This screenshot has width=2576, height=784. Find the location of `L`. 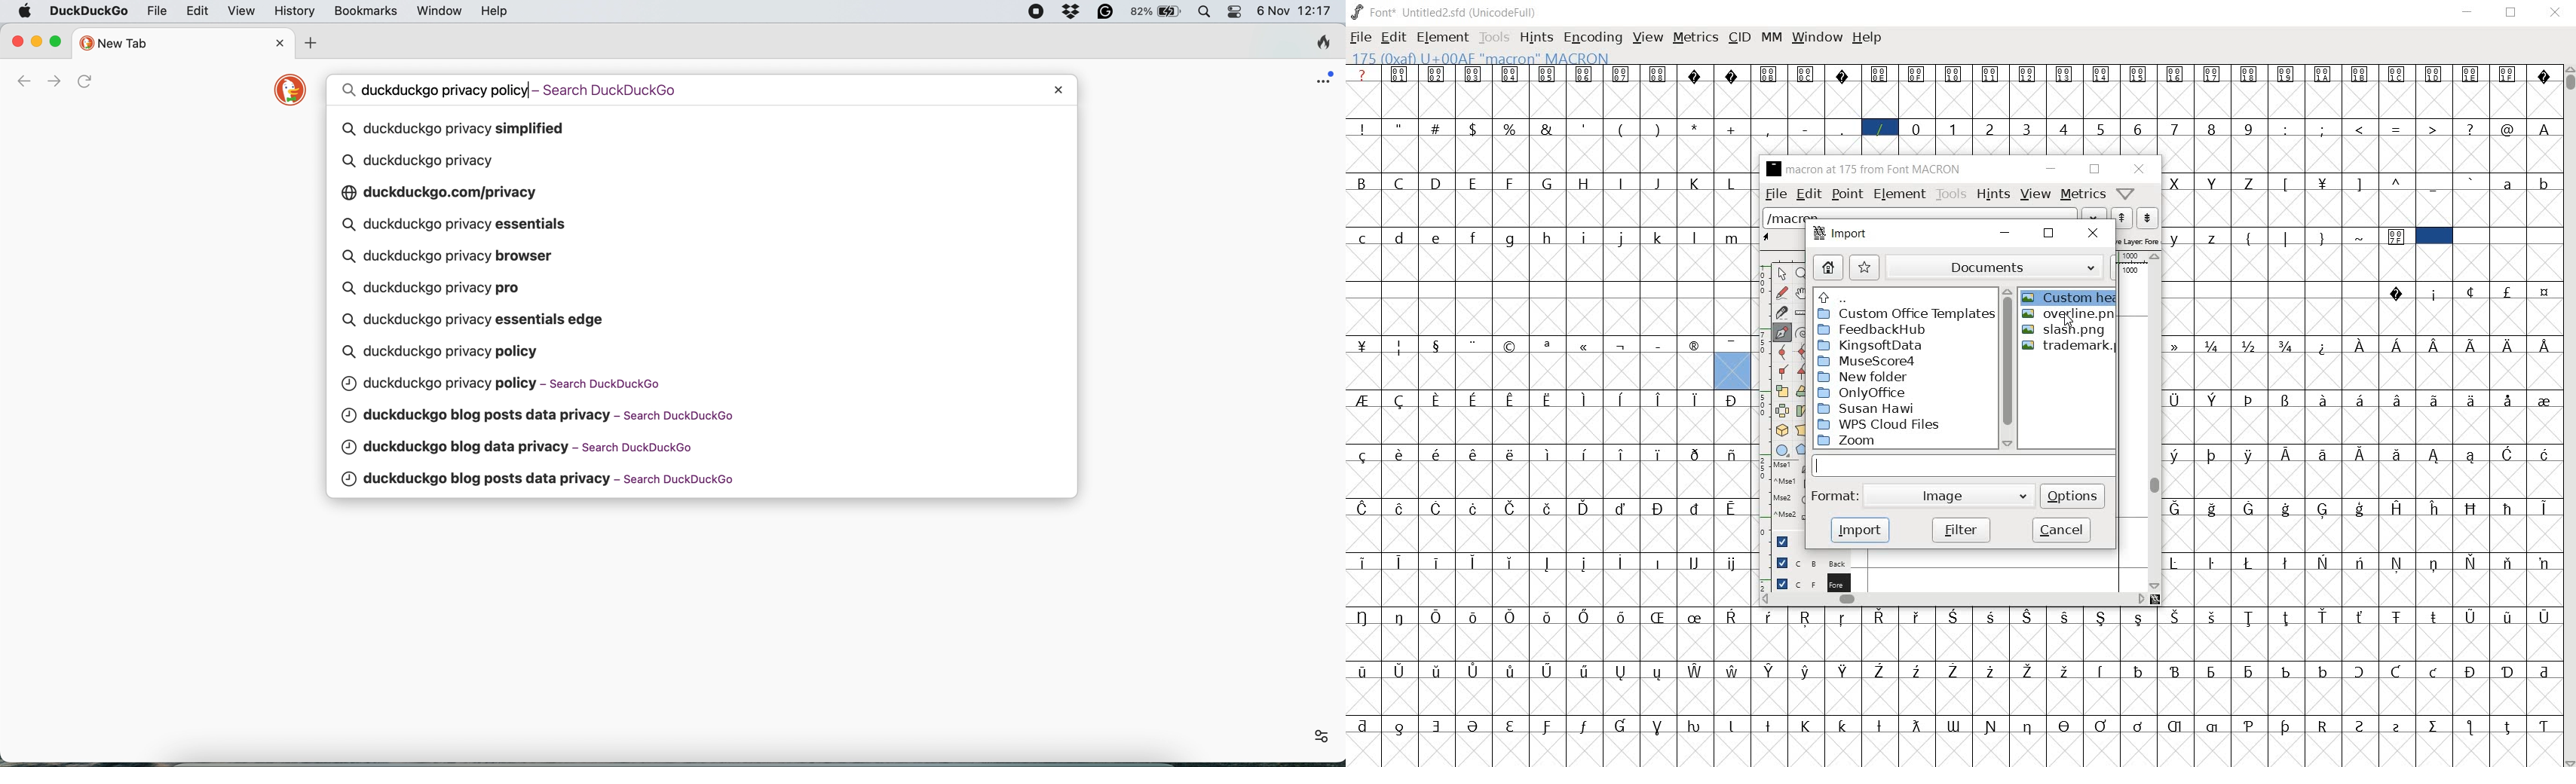

L is located at coordinates (1734, 182).